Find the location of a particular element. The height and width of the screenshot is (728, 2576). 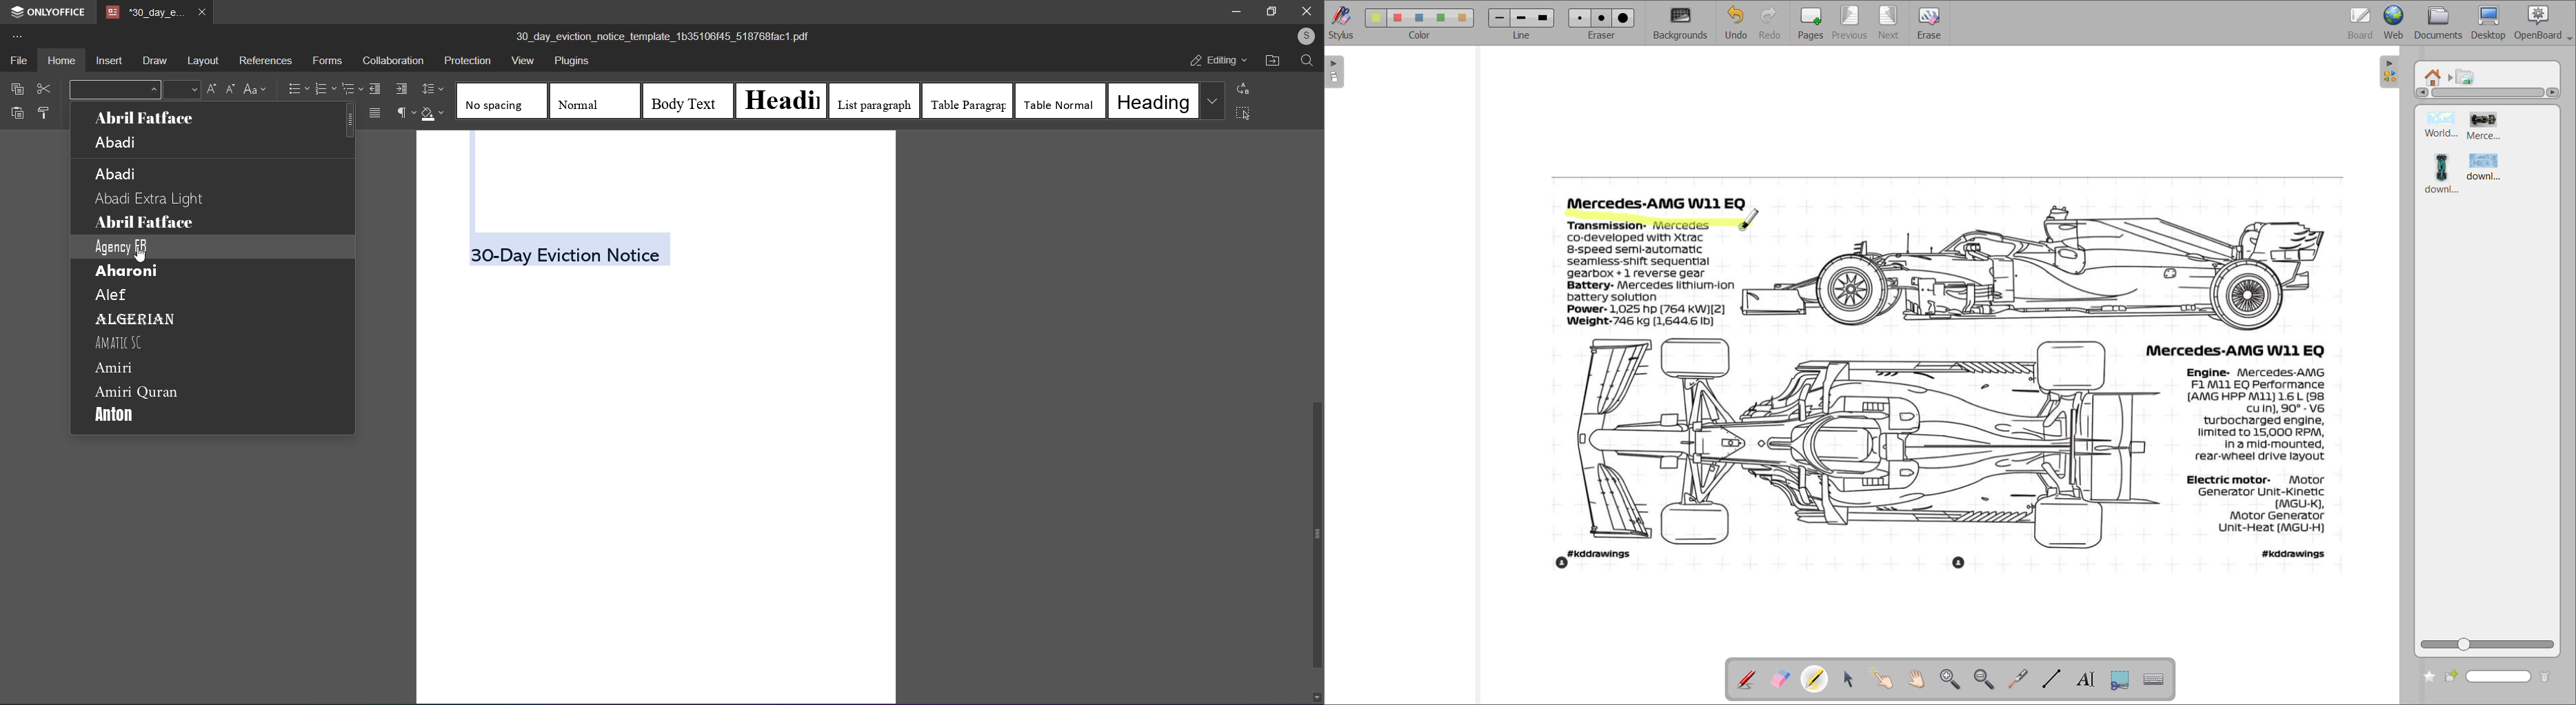

abril fatface is located at coordinates (156, 119).